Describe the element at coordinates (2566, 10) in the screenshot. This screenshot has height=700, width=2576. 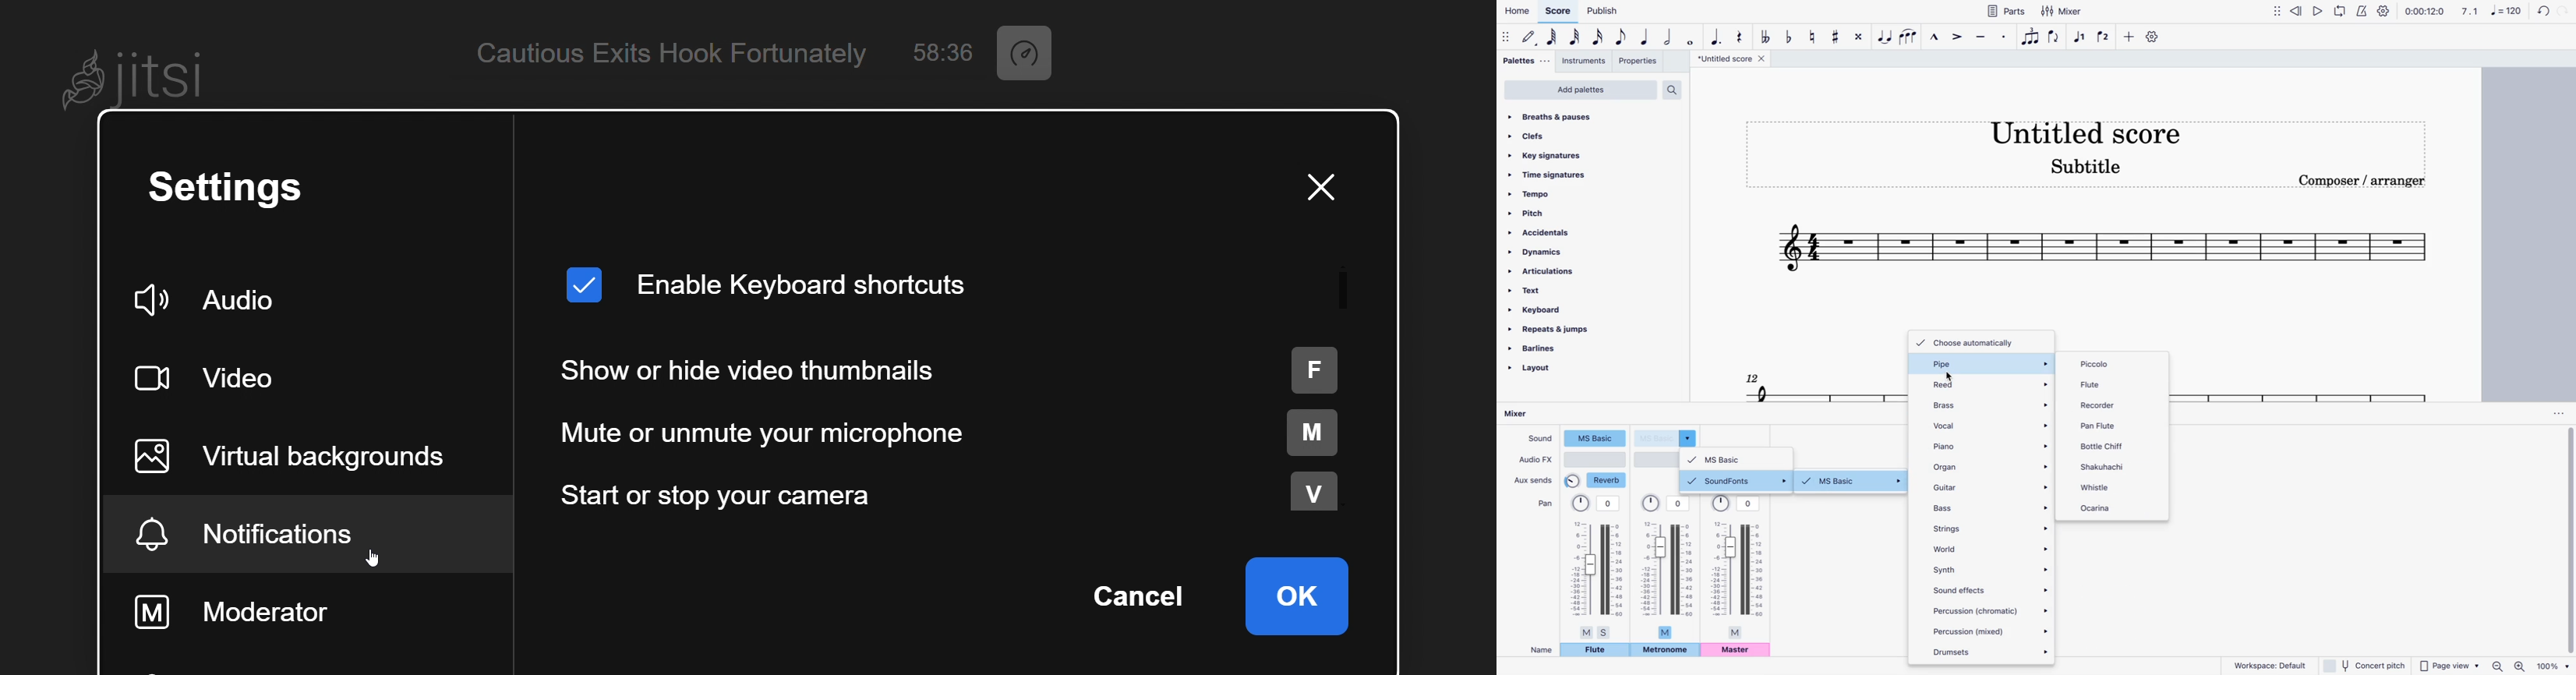
I see `forward` at that location.